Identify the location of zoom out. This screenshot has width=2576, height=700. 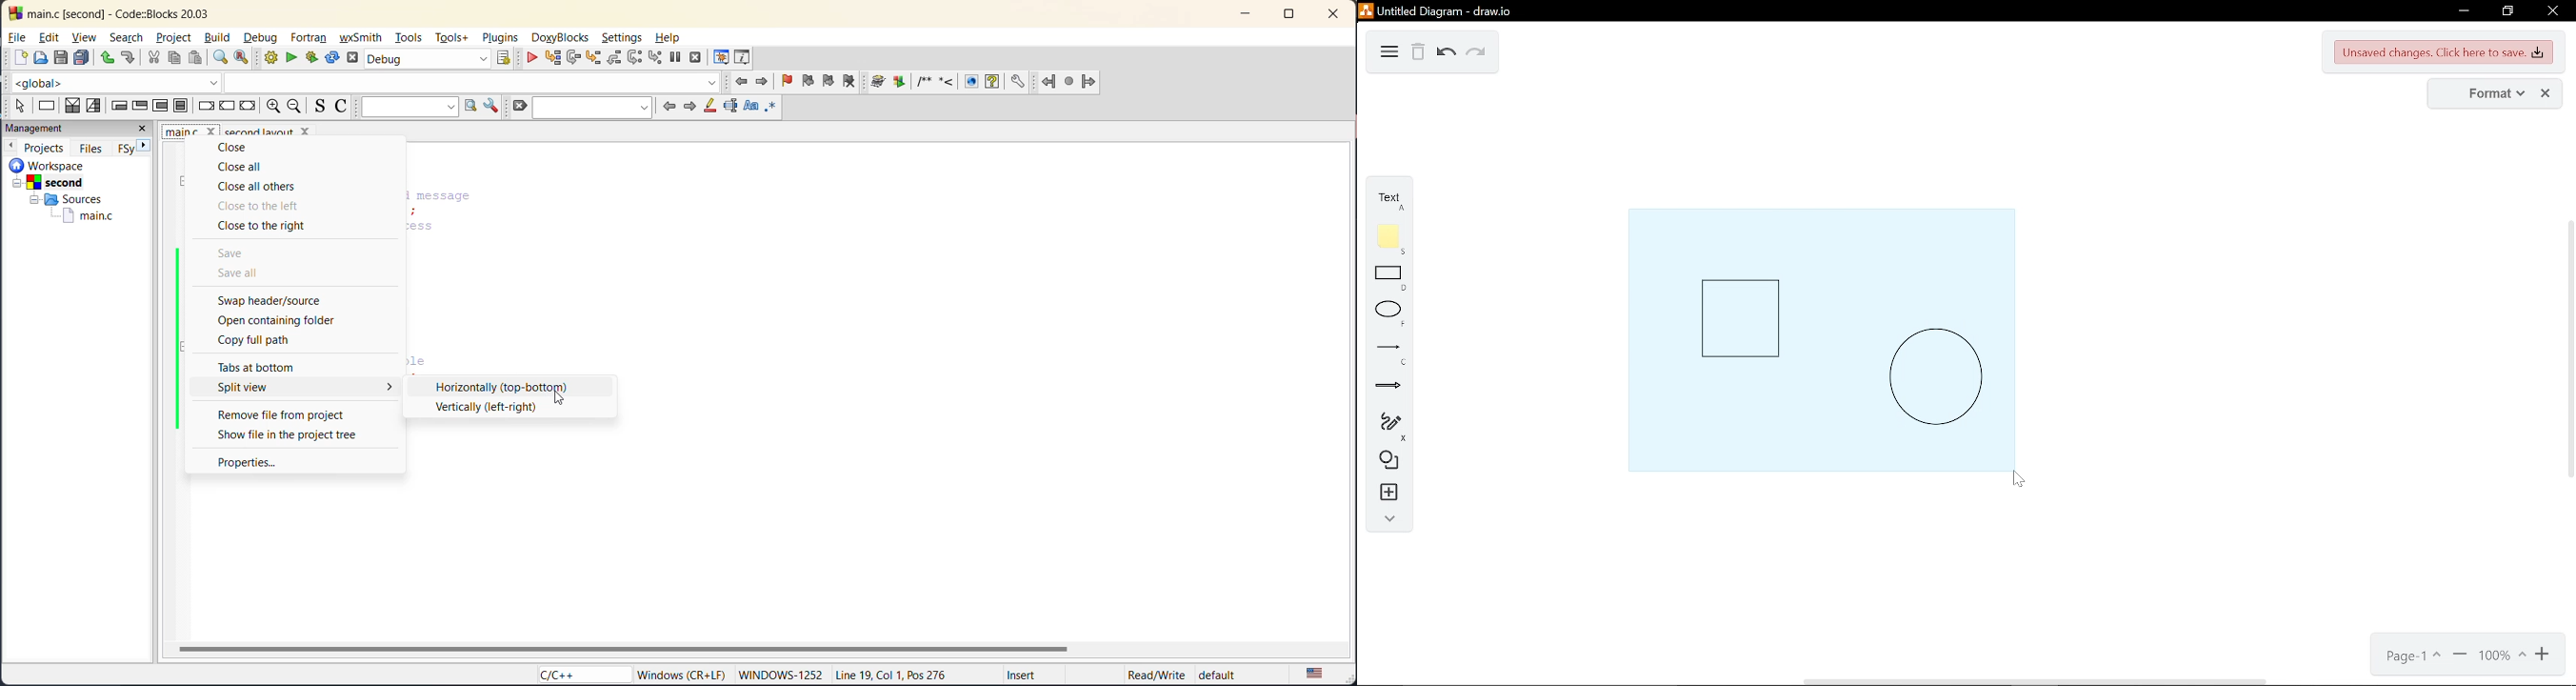
(2460, 656).